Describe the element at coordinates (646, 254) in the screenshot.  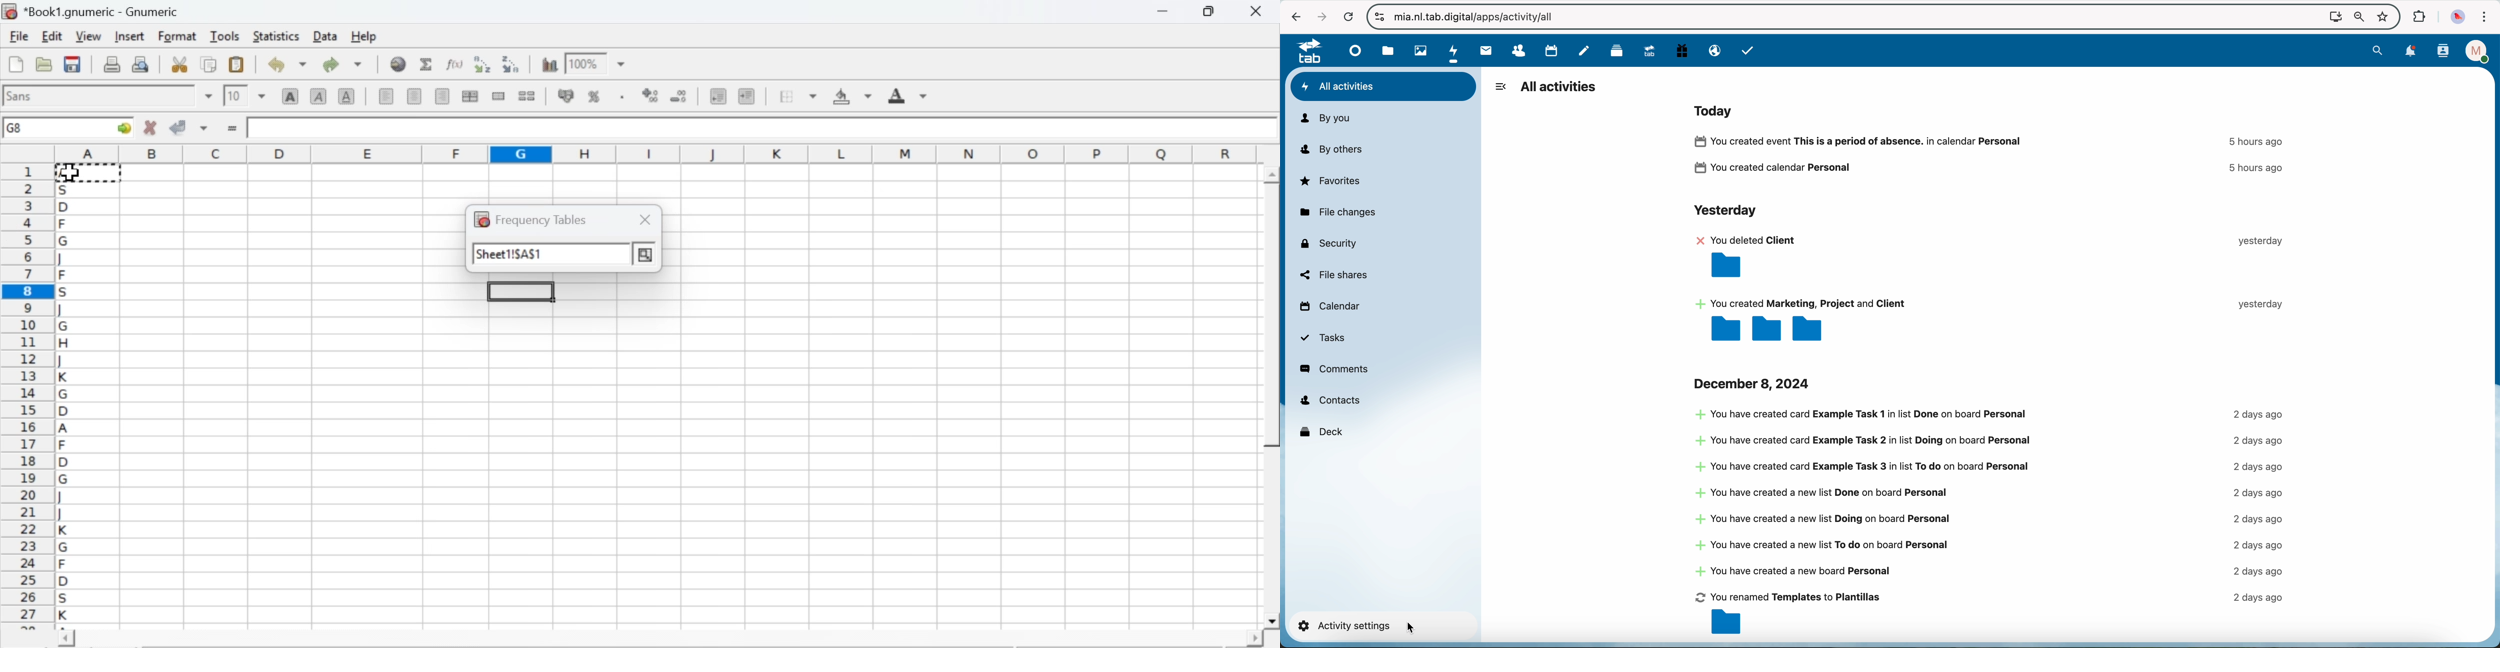
I see `more` at that location.